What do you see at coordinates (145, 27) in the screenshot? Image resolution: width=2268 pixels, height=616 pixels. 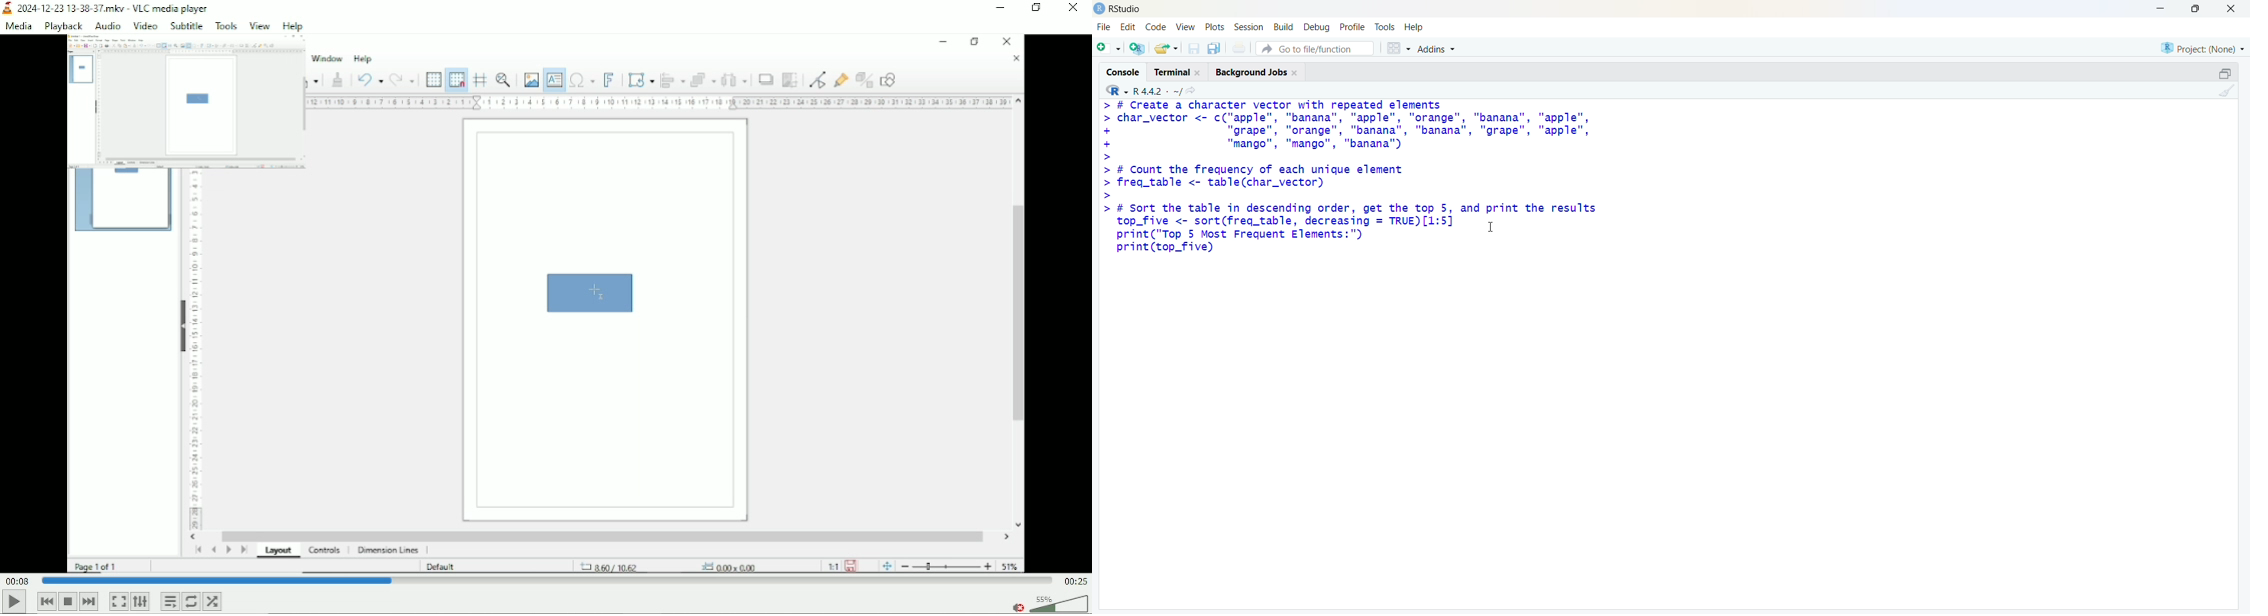 I see `Video` at bounding box center [145, 27].